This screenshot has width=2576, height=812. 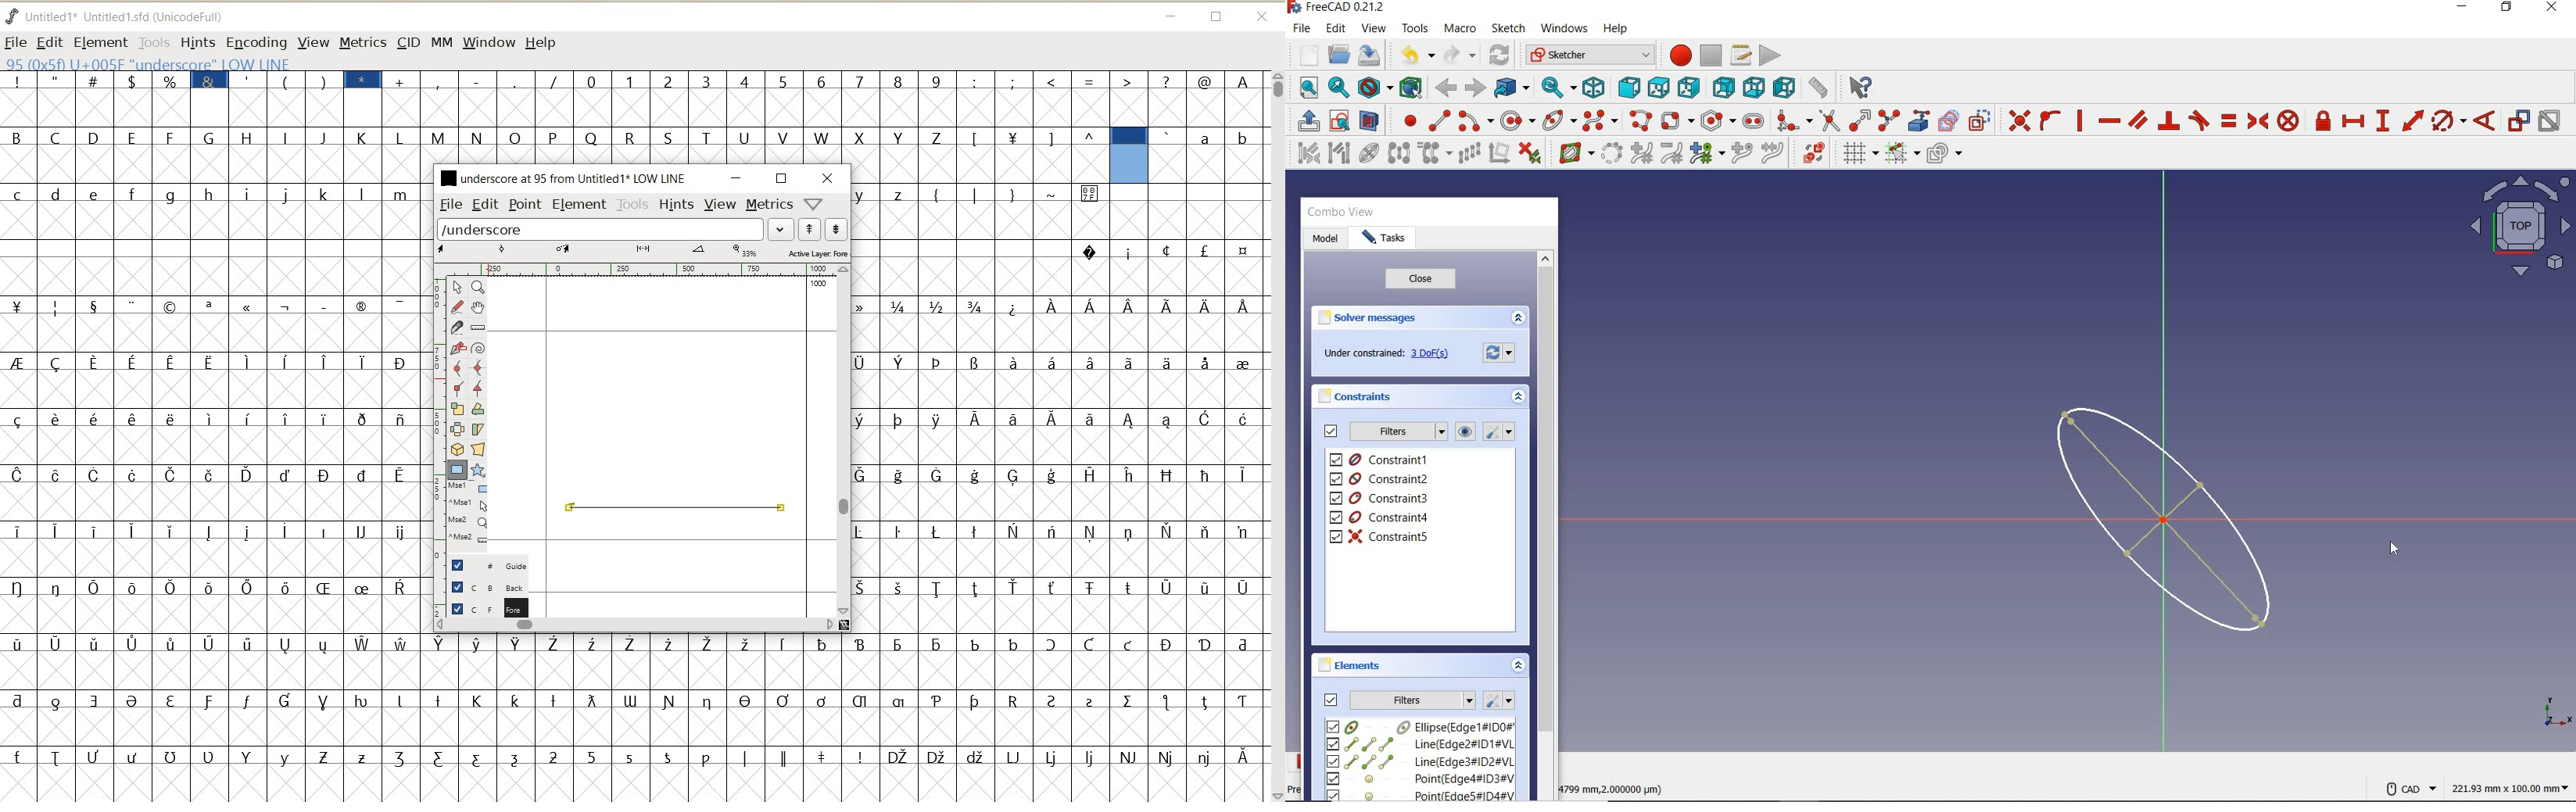 I want to click on HINTS, so click(x=676, y=204).